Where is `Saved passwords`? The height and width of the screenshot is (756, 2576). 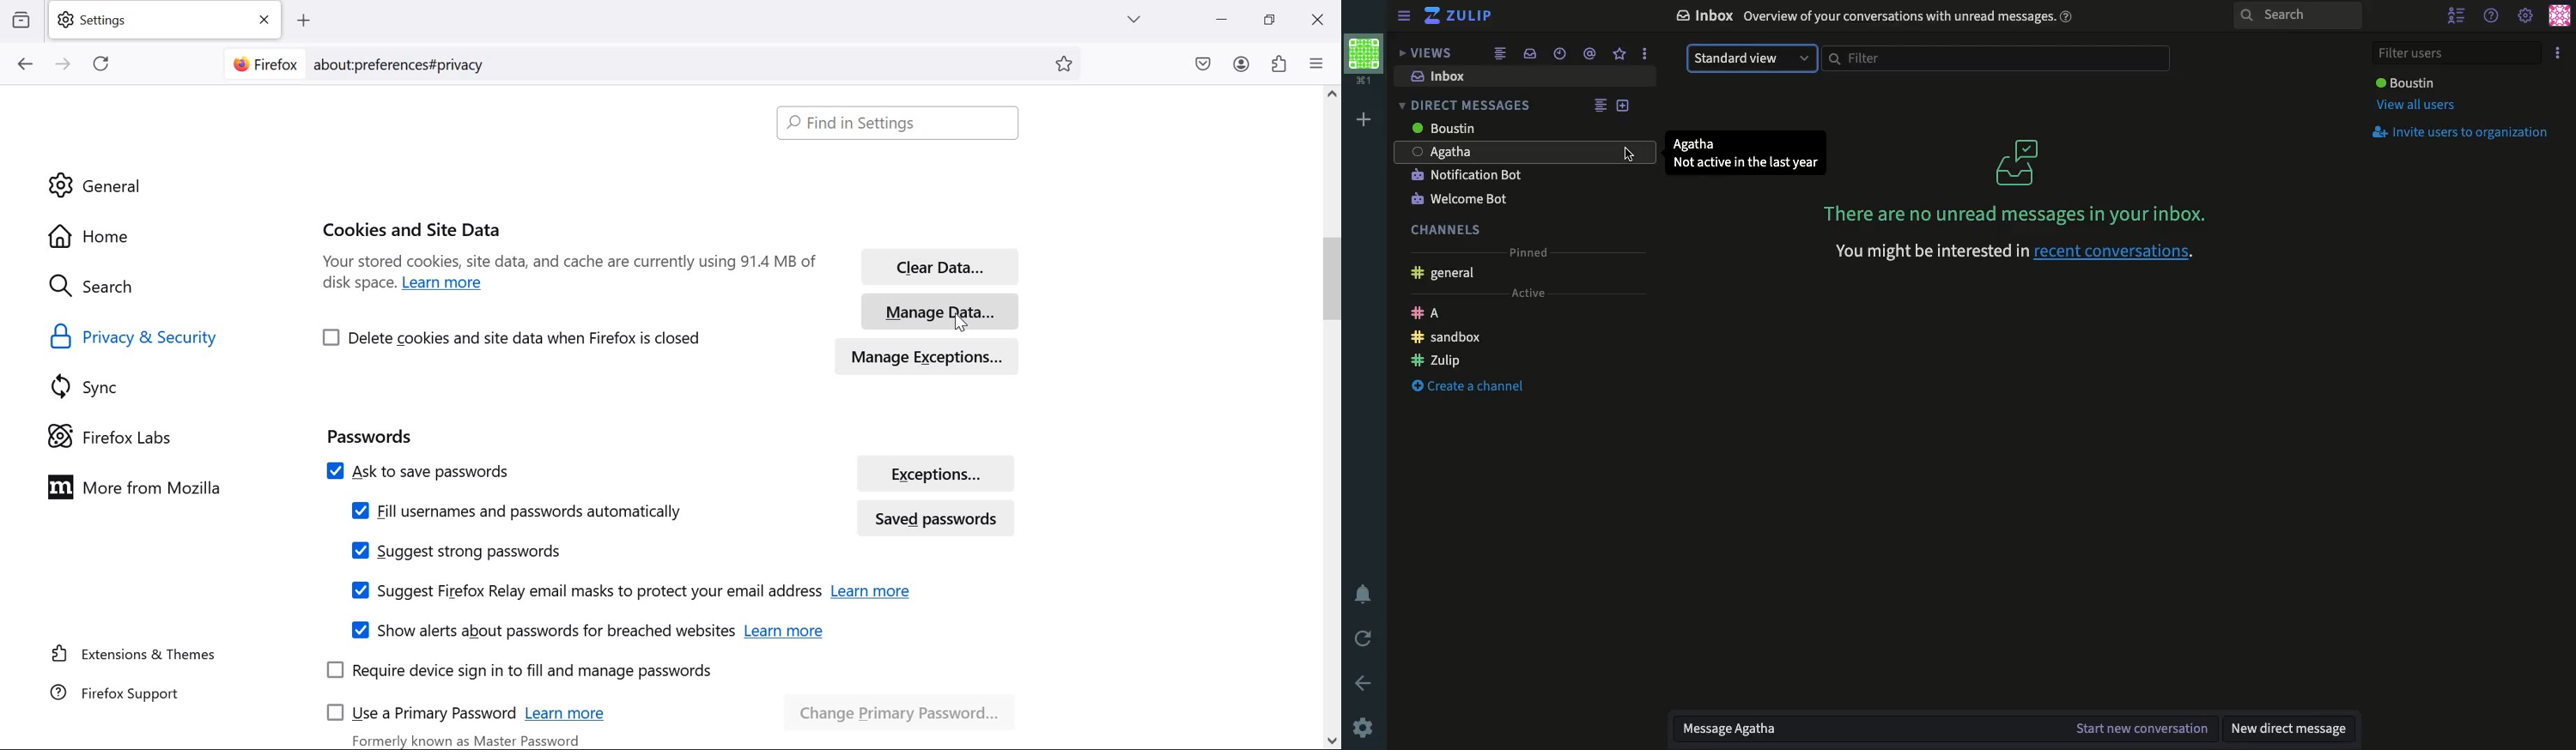
Saved passwords is located at coordinates (942, 517).